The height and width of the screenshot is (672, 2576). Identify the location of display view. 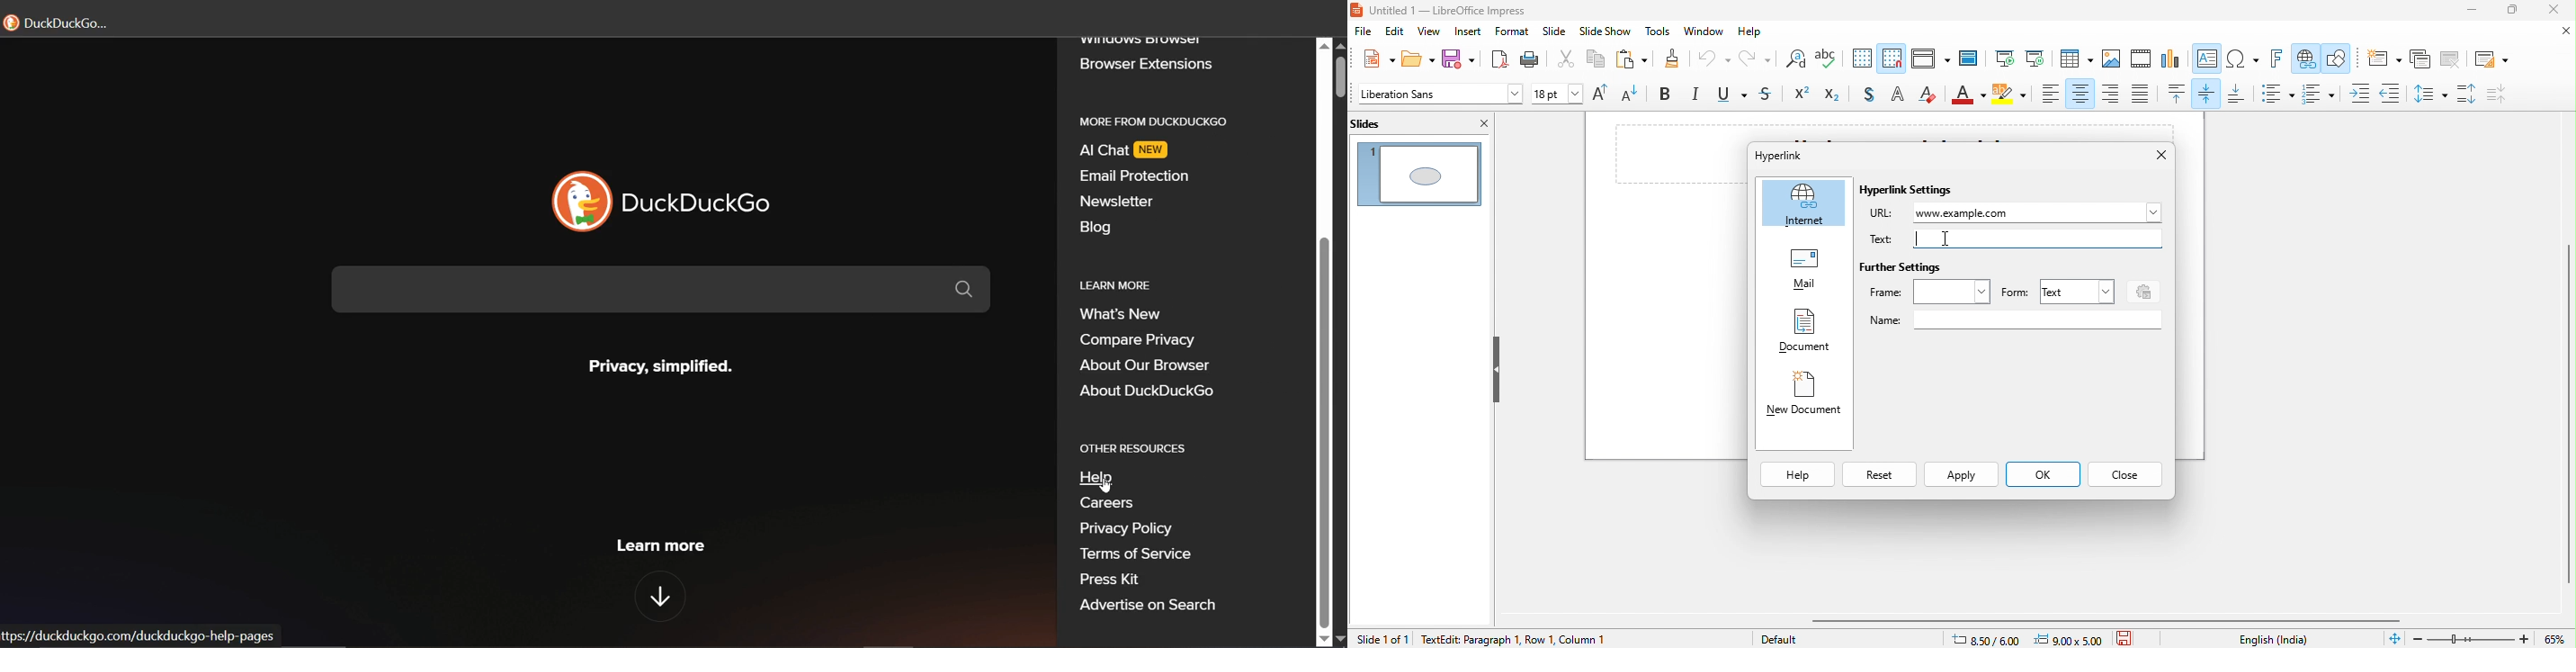
(1929, 60).